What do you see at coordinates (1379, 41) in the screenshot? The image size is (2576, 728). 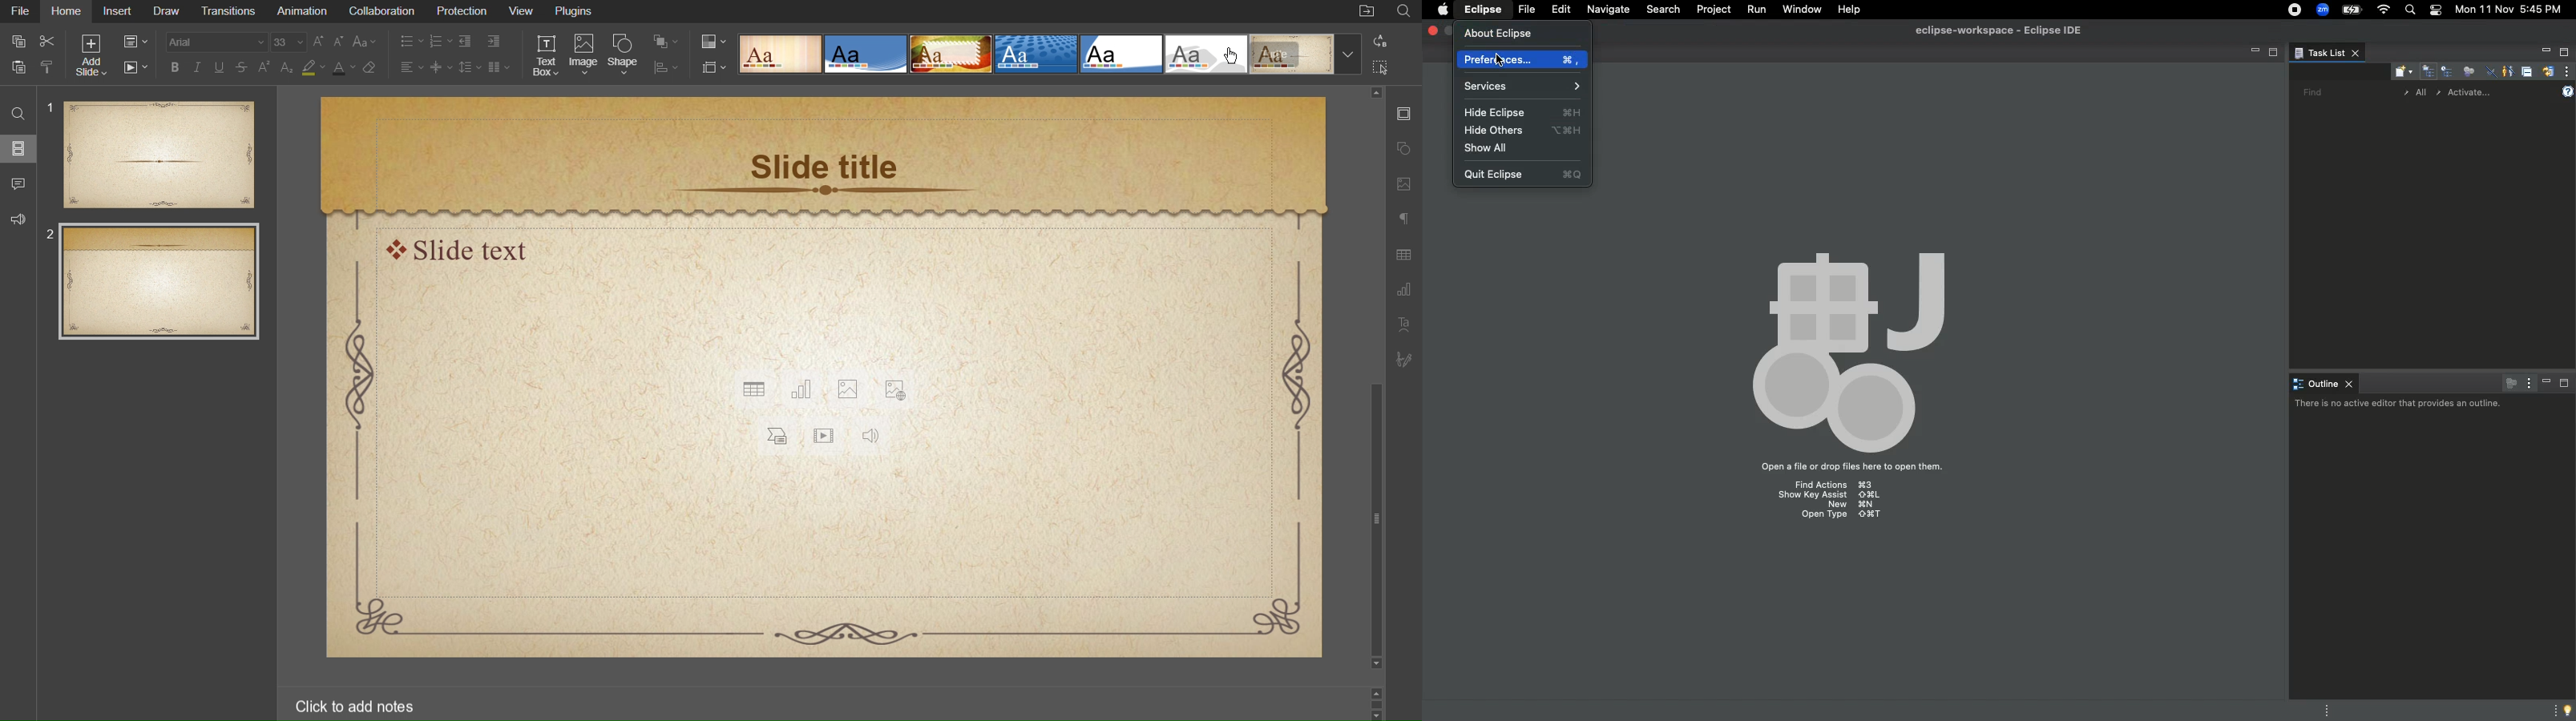 I see `Replace` at bounding box center [1379, 41].